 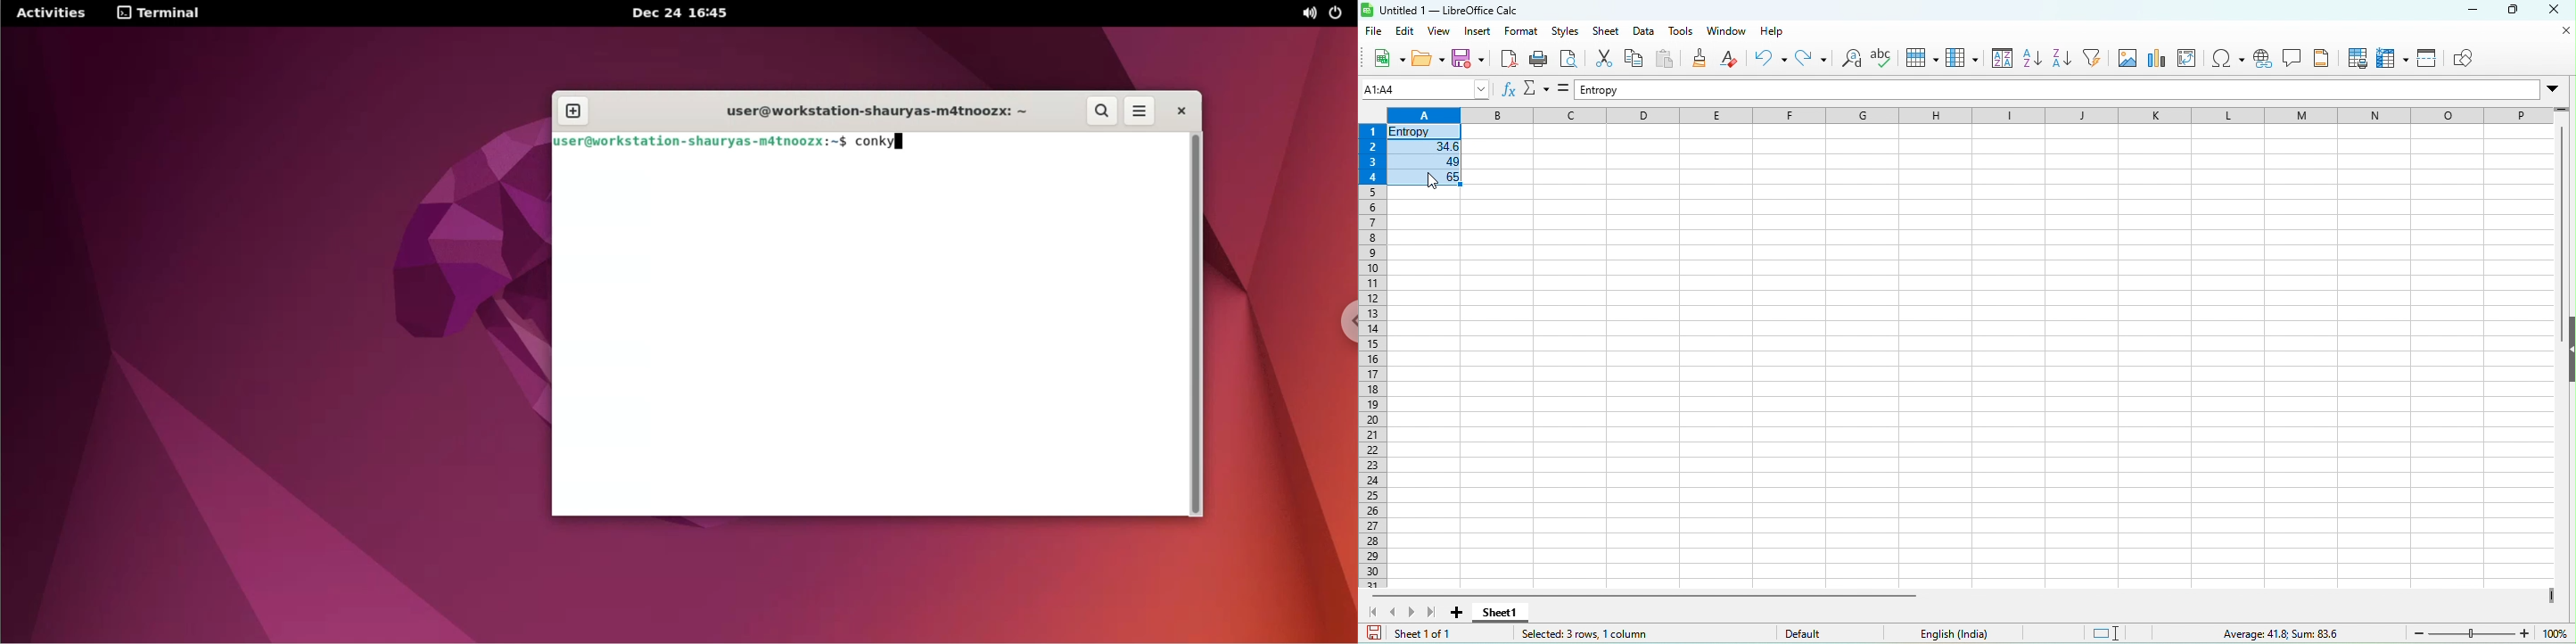 I want to click on horizontal scroll bar, so click(x=1642, y=595).